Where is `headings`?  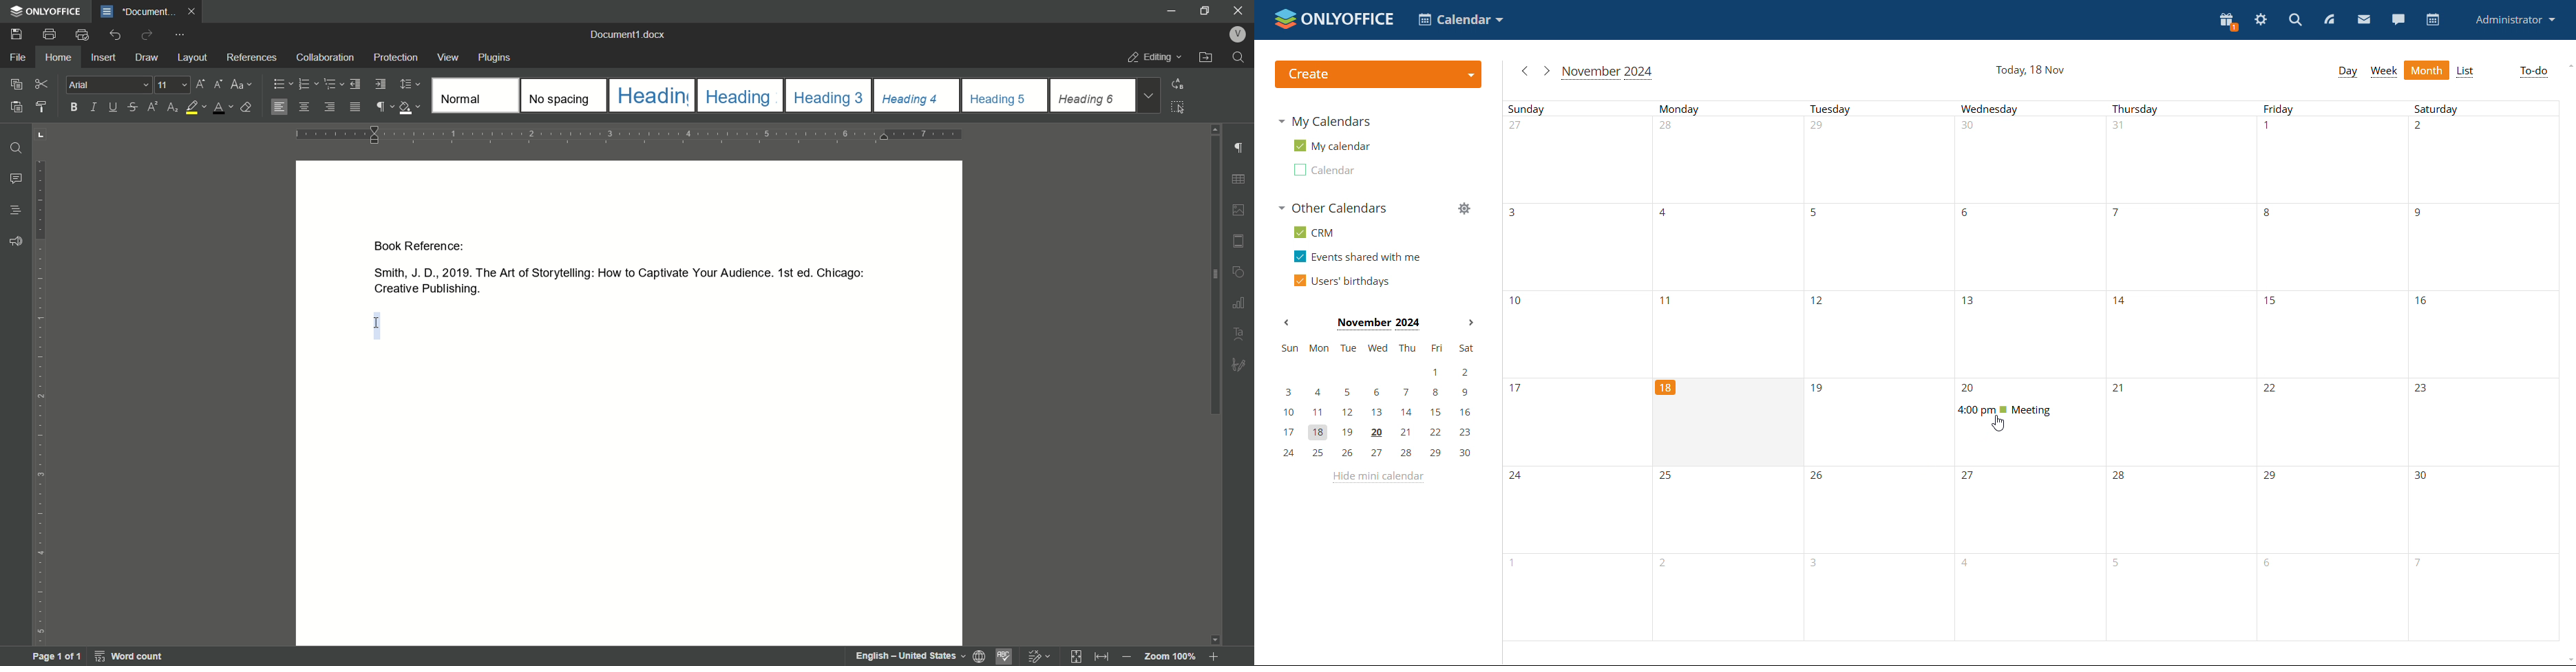
headings is located at coordinates (1005, 95).